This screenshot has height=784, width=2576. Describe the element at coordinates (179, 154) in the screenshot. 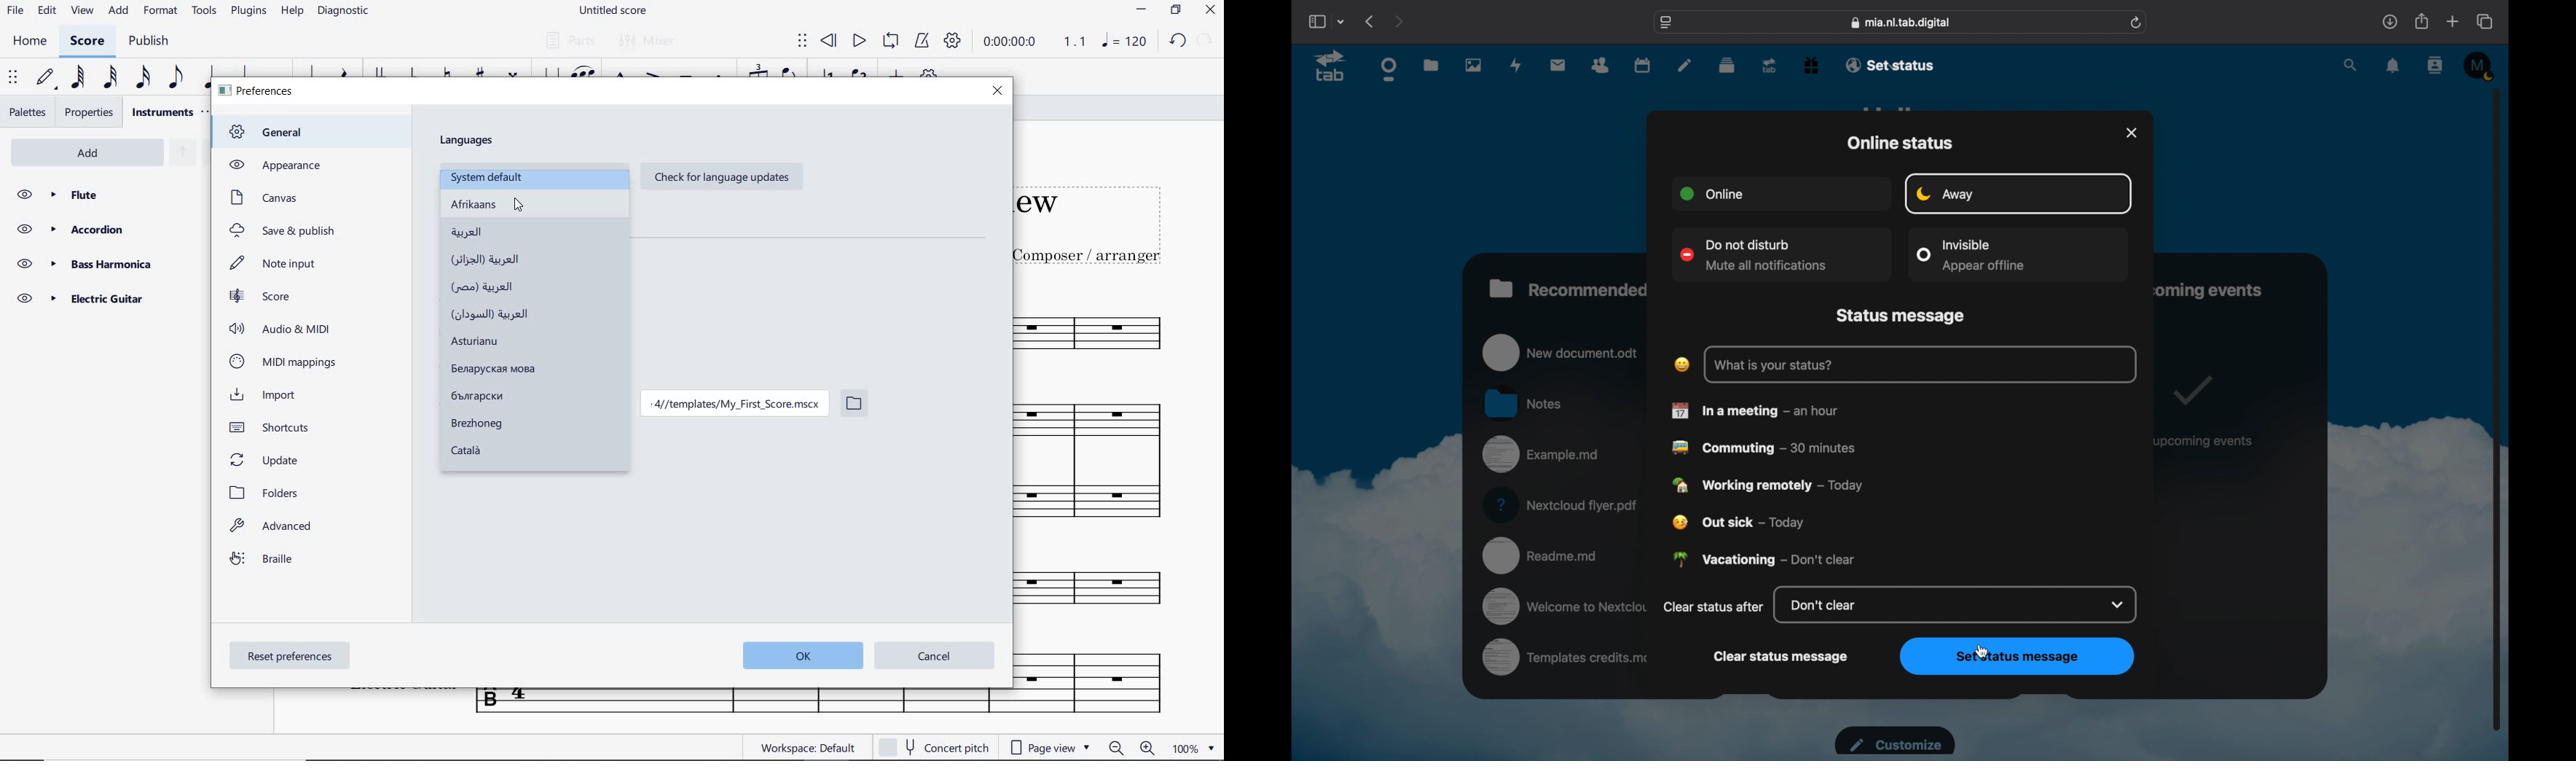

I see `MOVE SELECTED STAVES UP` at that location.